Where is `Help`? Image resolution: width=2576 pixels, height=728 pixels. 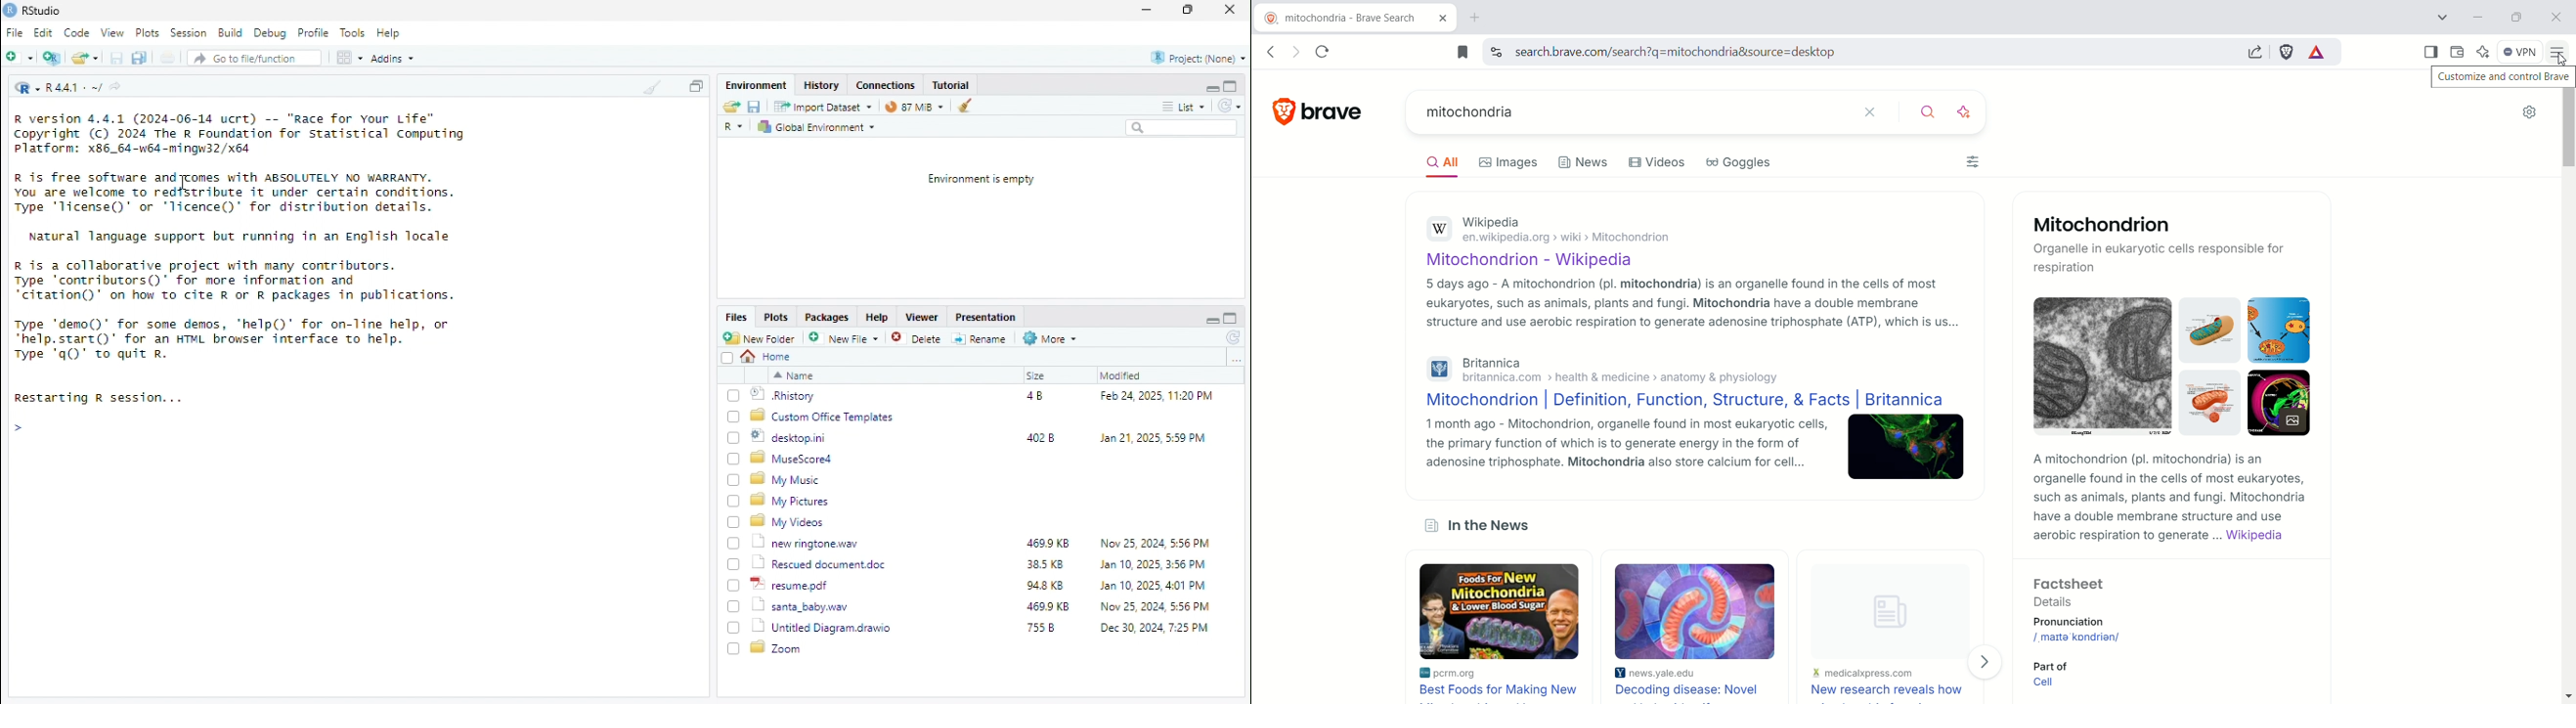
Help is located at coordinates (390, 33).